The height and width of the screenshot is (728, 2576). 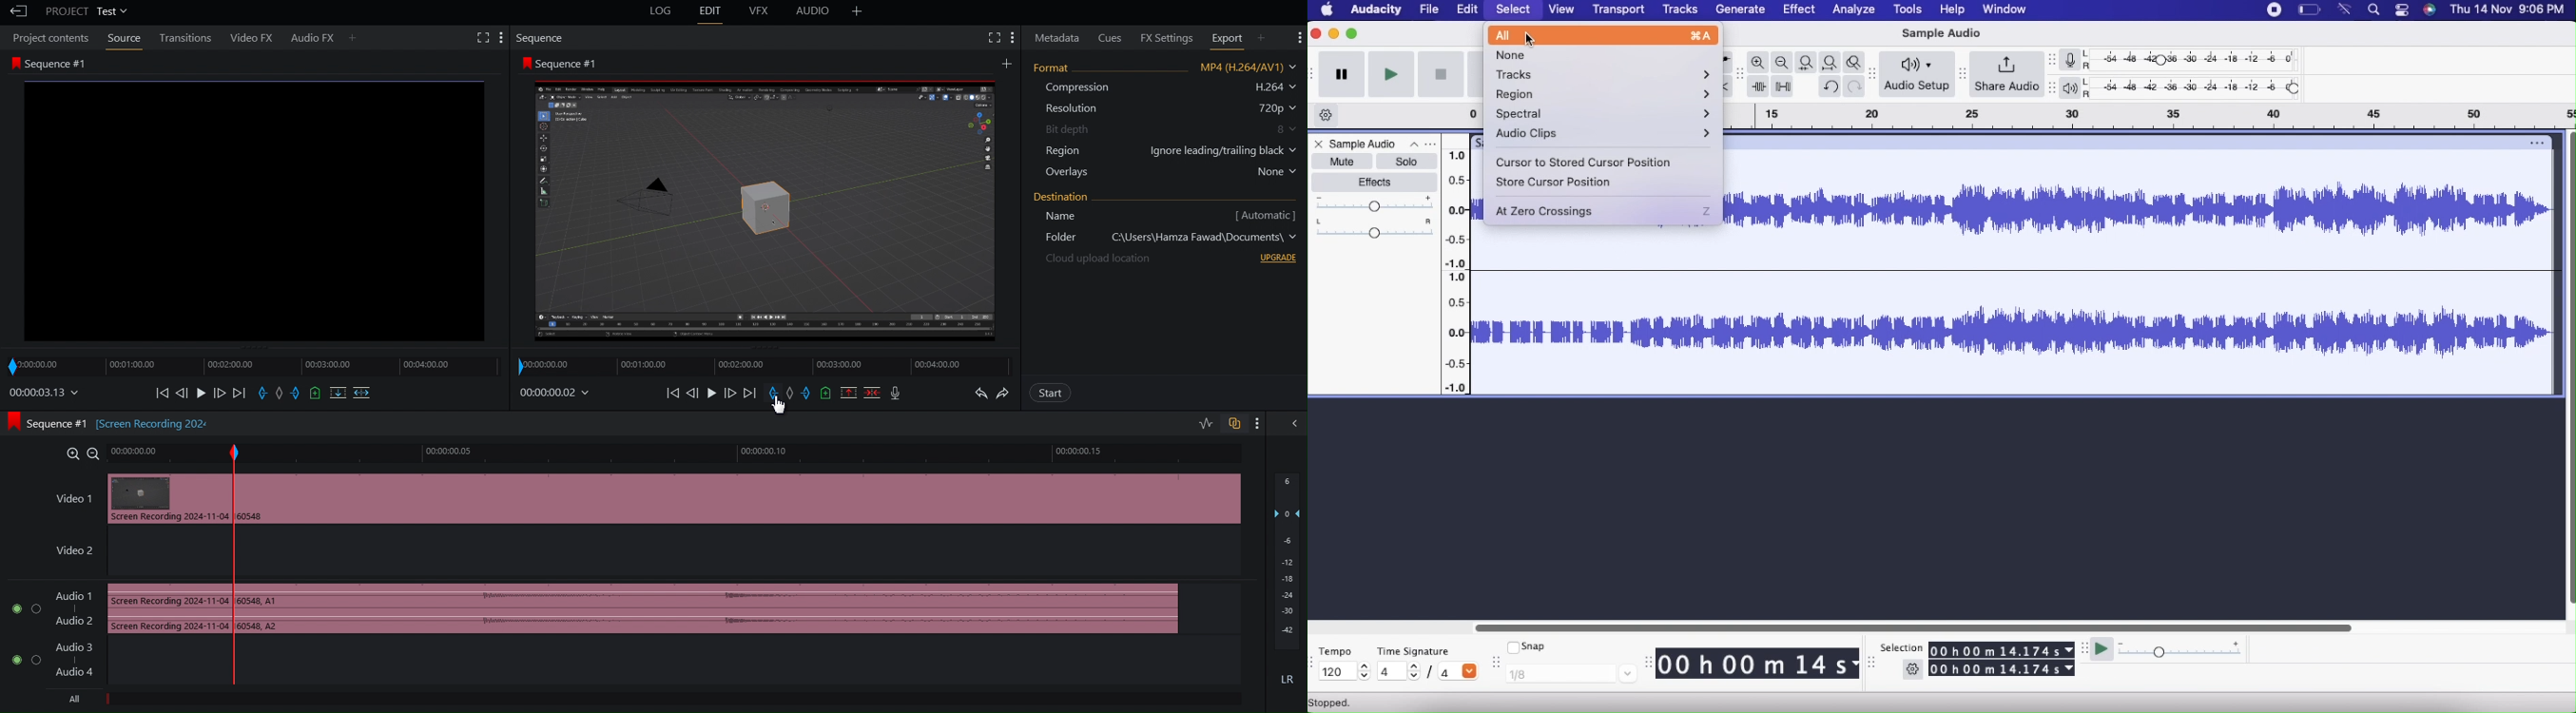 What do you see at coordinates (1605, 95) in the screenshot?
I see `Region` at bounding box center [1605, 95].